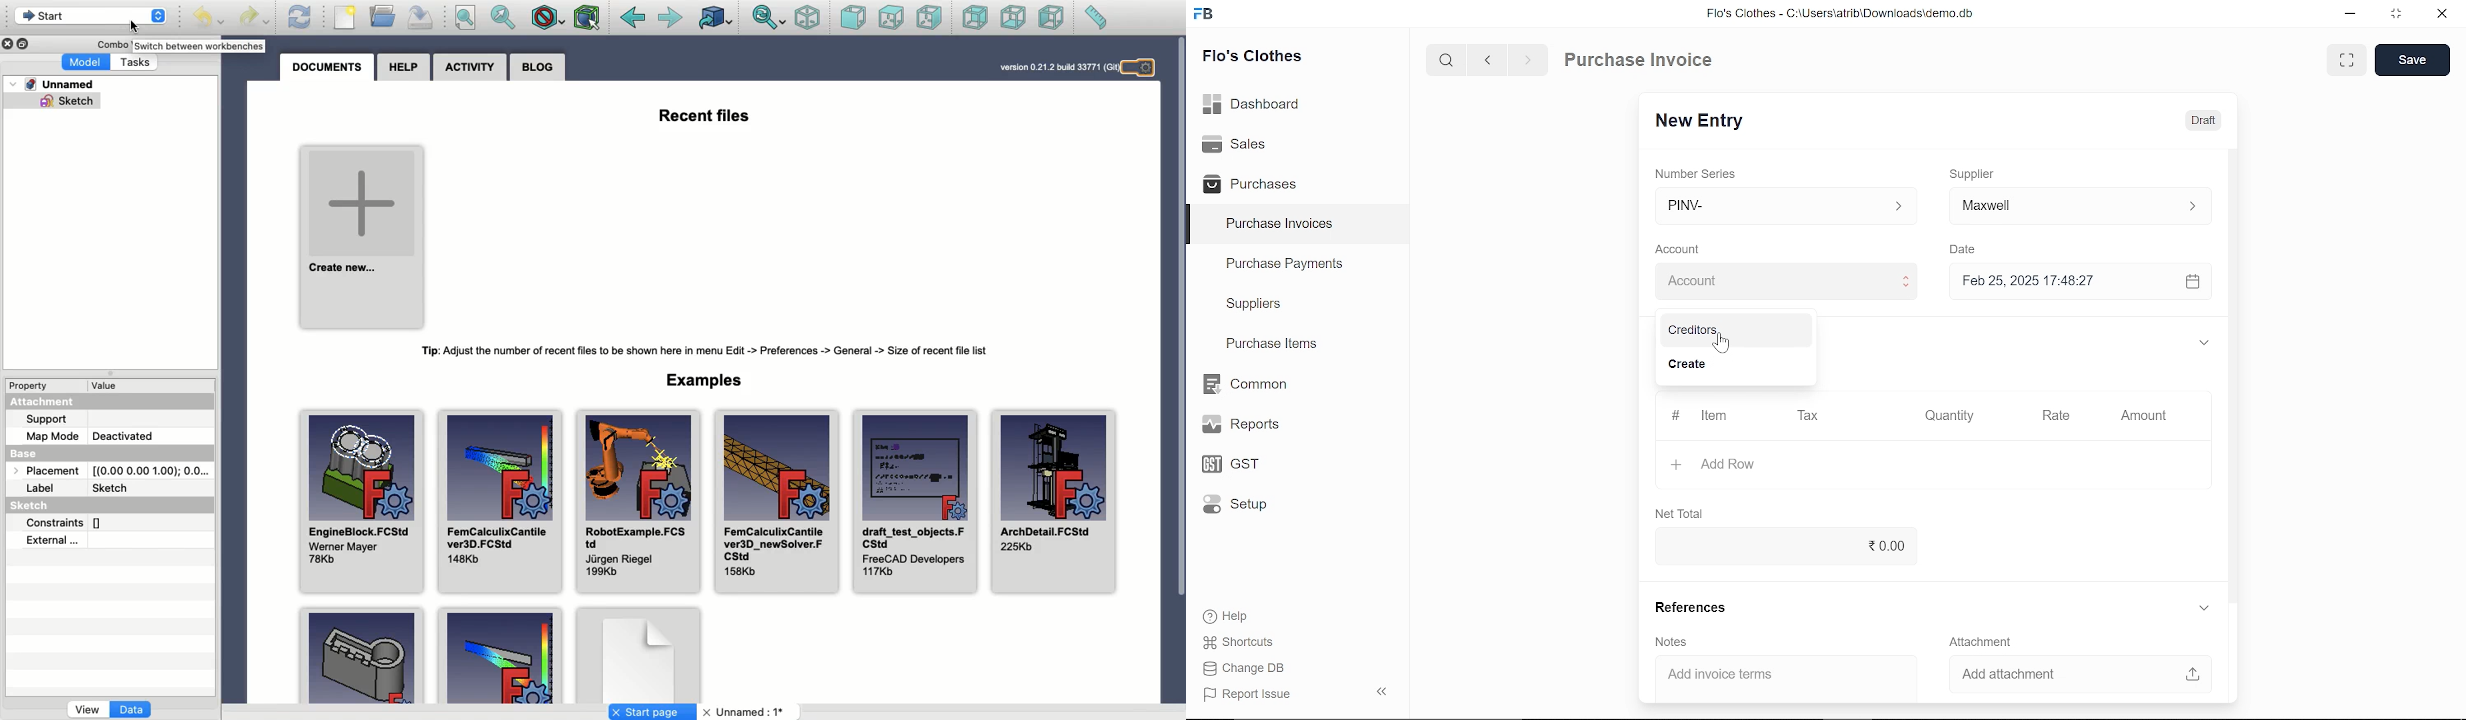  I want to click on input ‘Supplier, so click(2080, 204).